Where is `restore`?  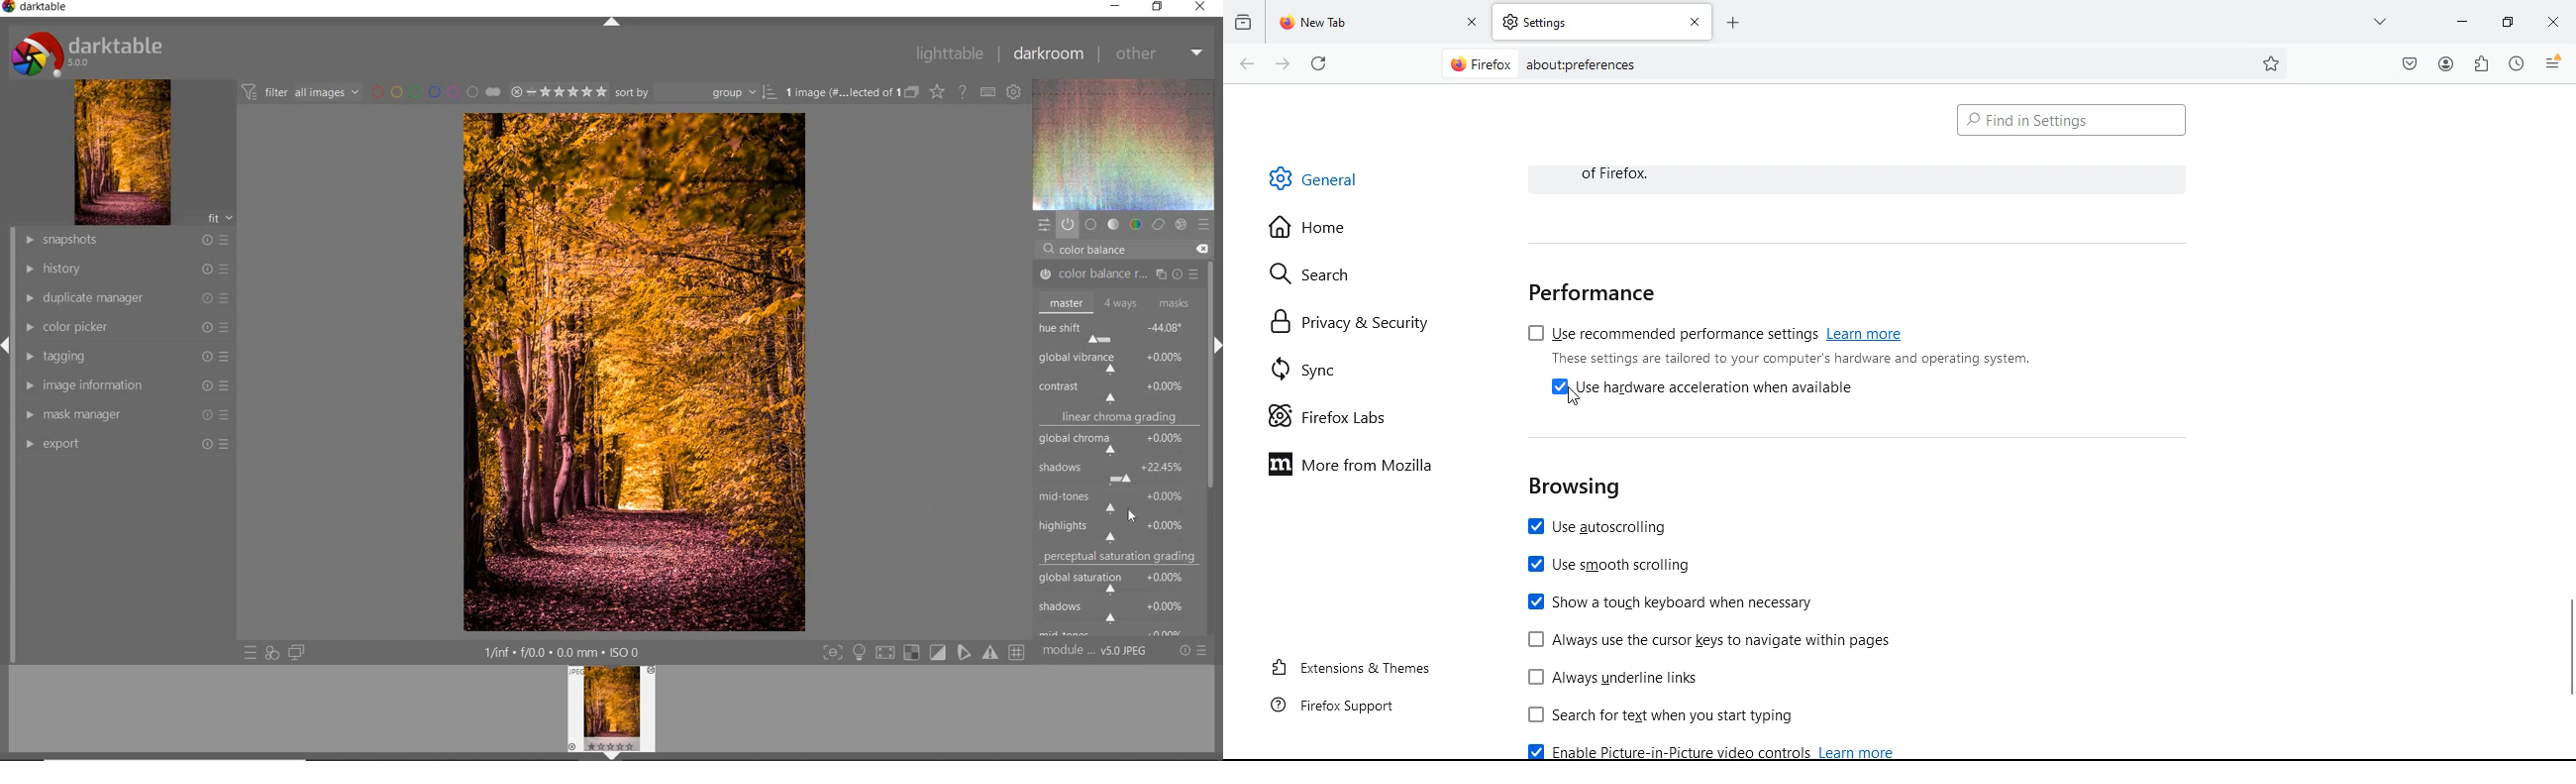 restore is located at coordinates (1157, 8).